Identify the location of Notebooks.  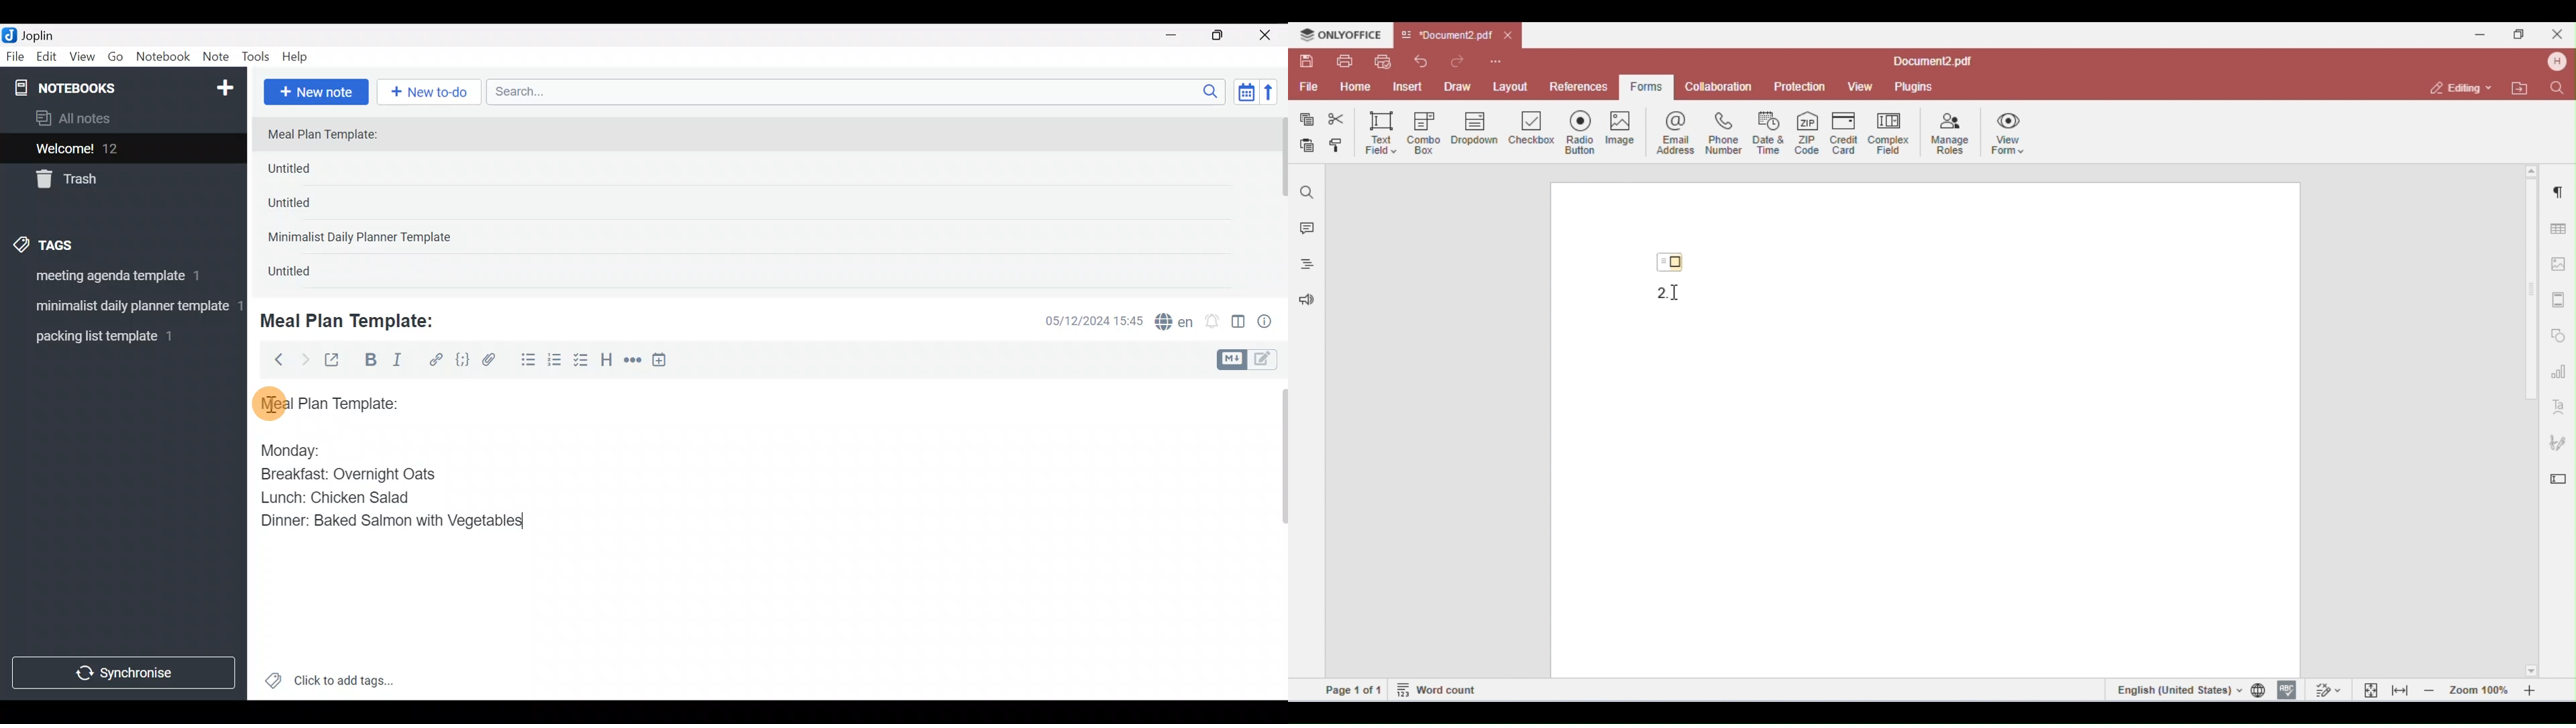
(95, 87).